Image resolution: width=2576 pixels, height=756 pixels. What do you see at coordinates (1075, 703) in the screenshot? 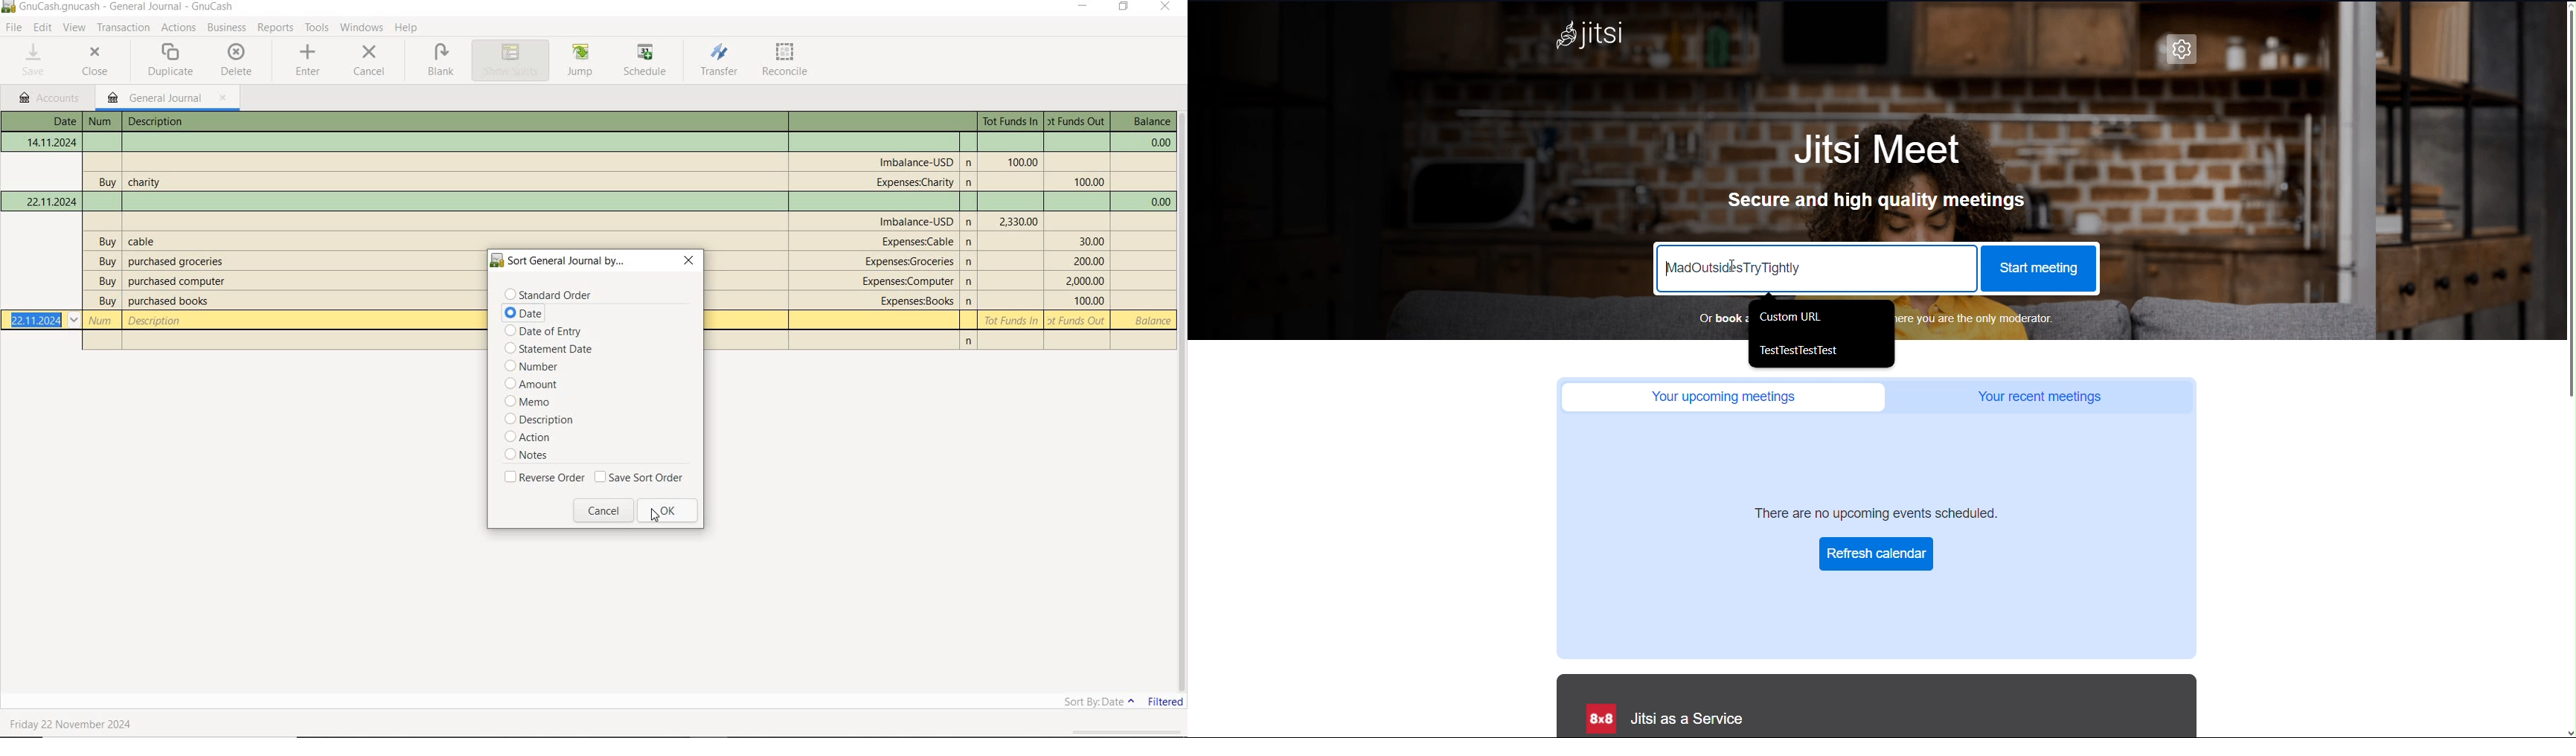
I see `SORT BY: STANDARD ORDER` at bounding box center [1075, 703].